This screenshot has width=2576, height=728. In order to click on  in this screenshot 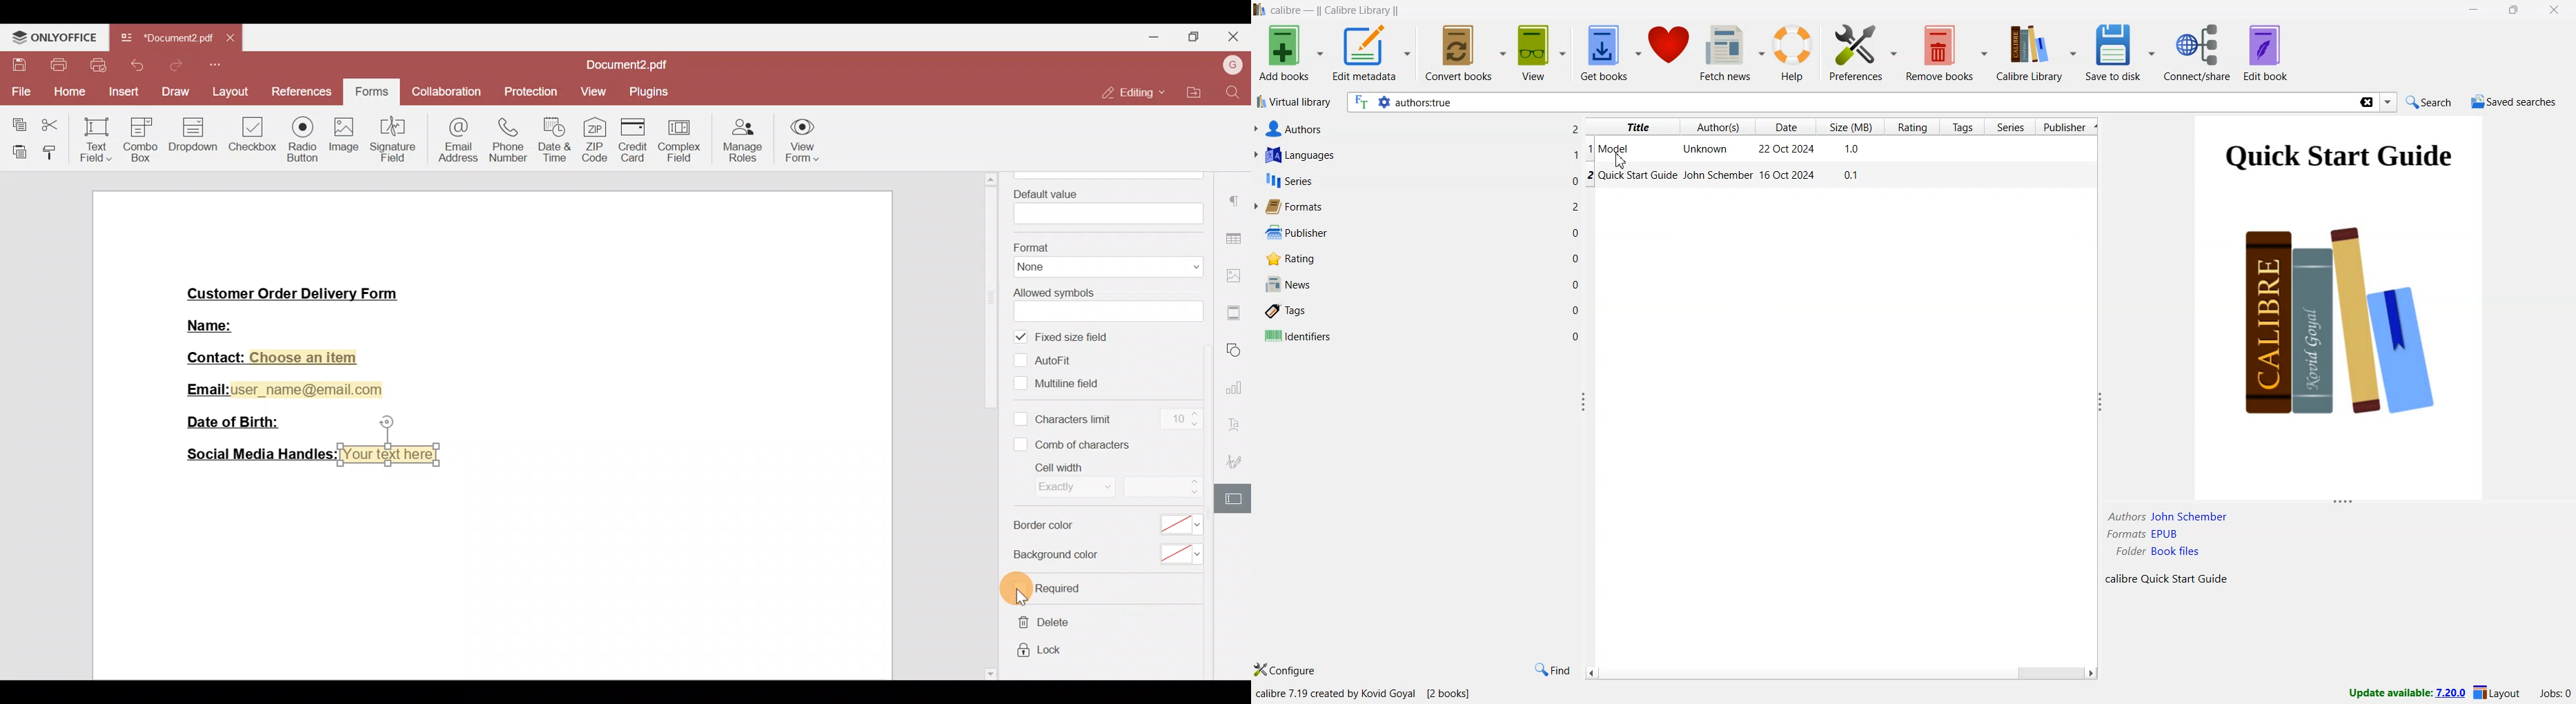, I will do `click(1575, 128)`.